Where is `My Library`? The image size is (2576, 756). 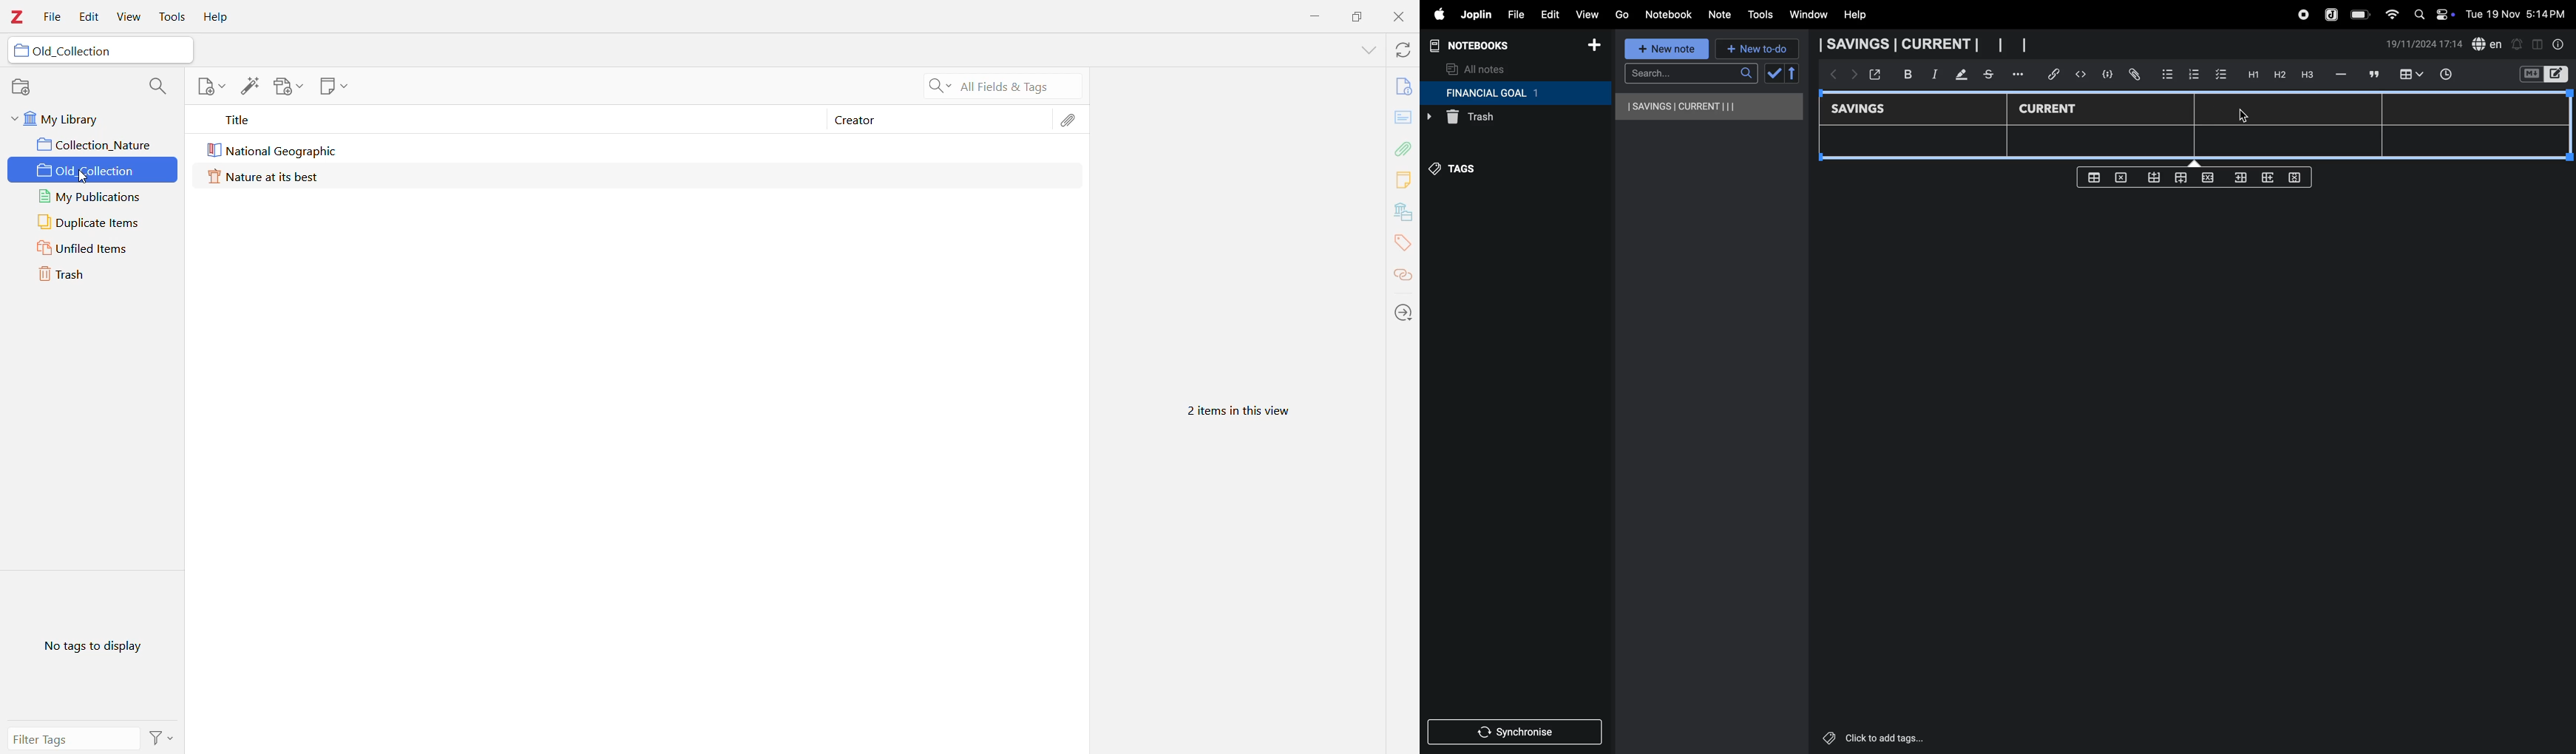
My Library is located at coordinates (92, 117).